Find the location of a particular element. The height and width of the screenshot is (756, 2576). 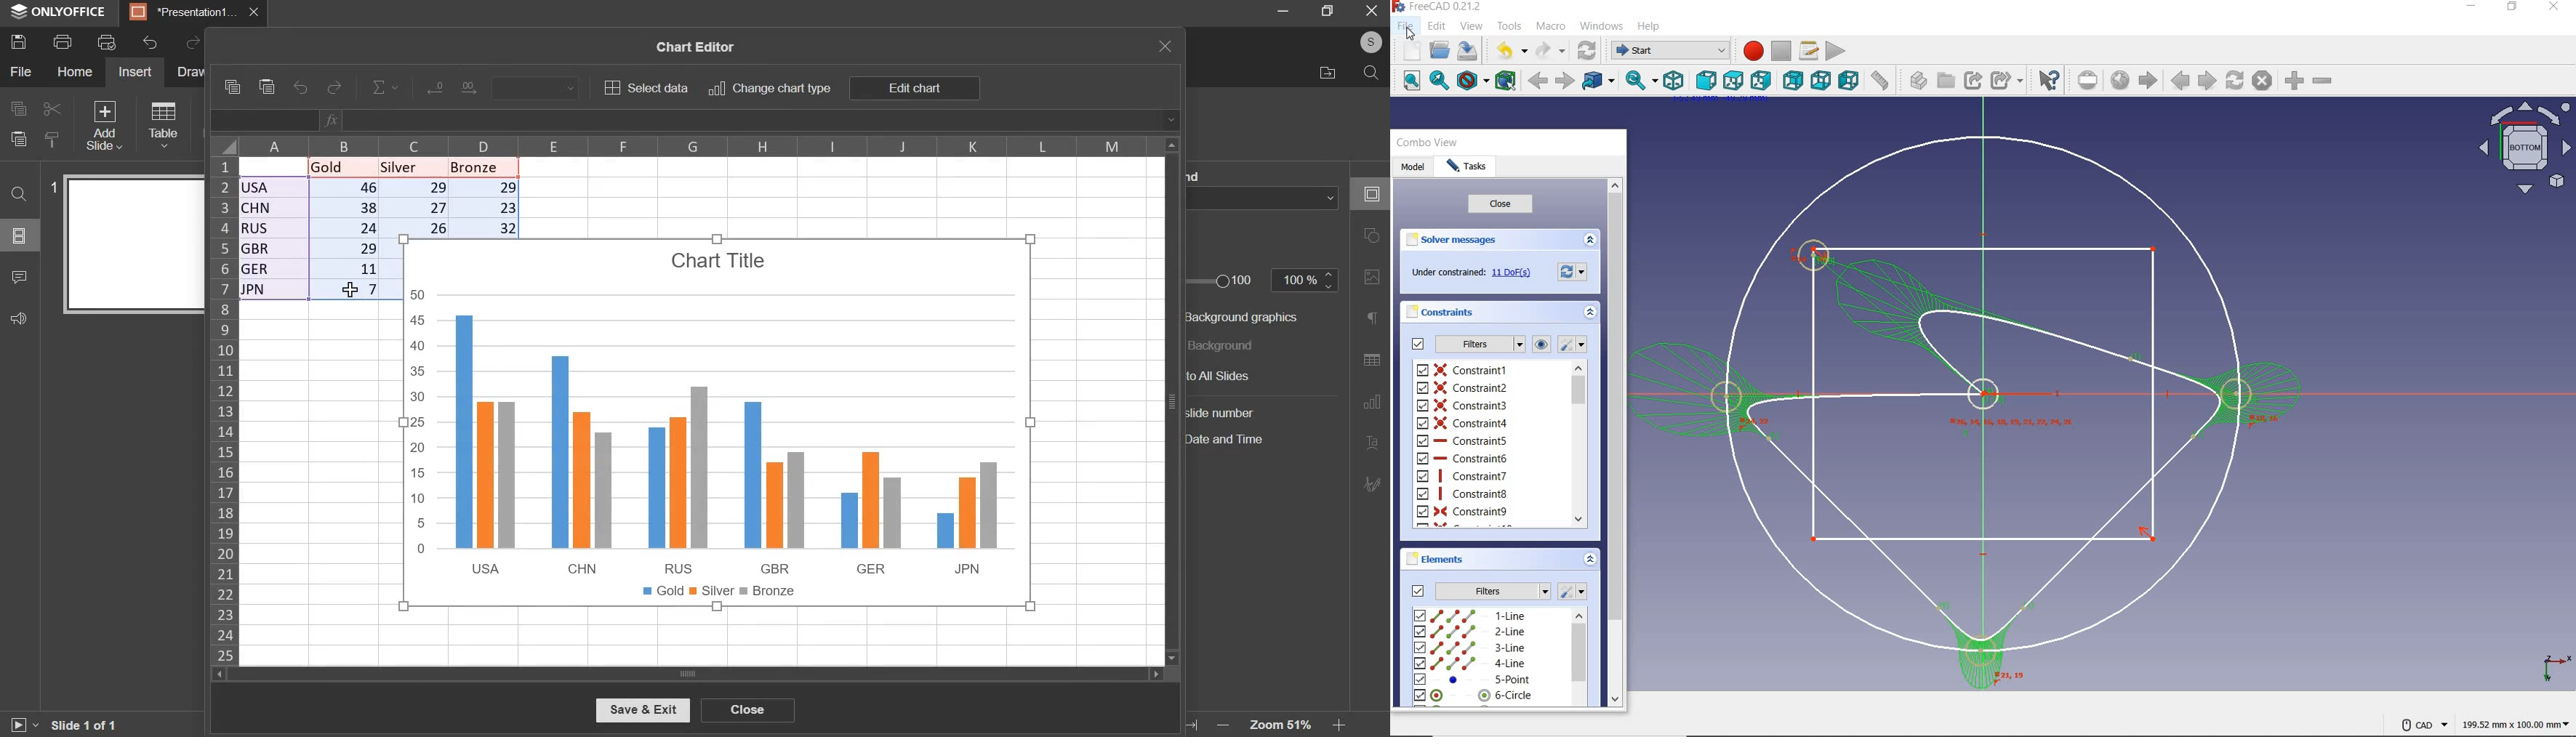

window name is located at coordinates (60, 13).